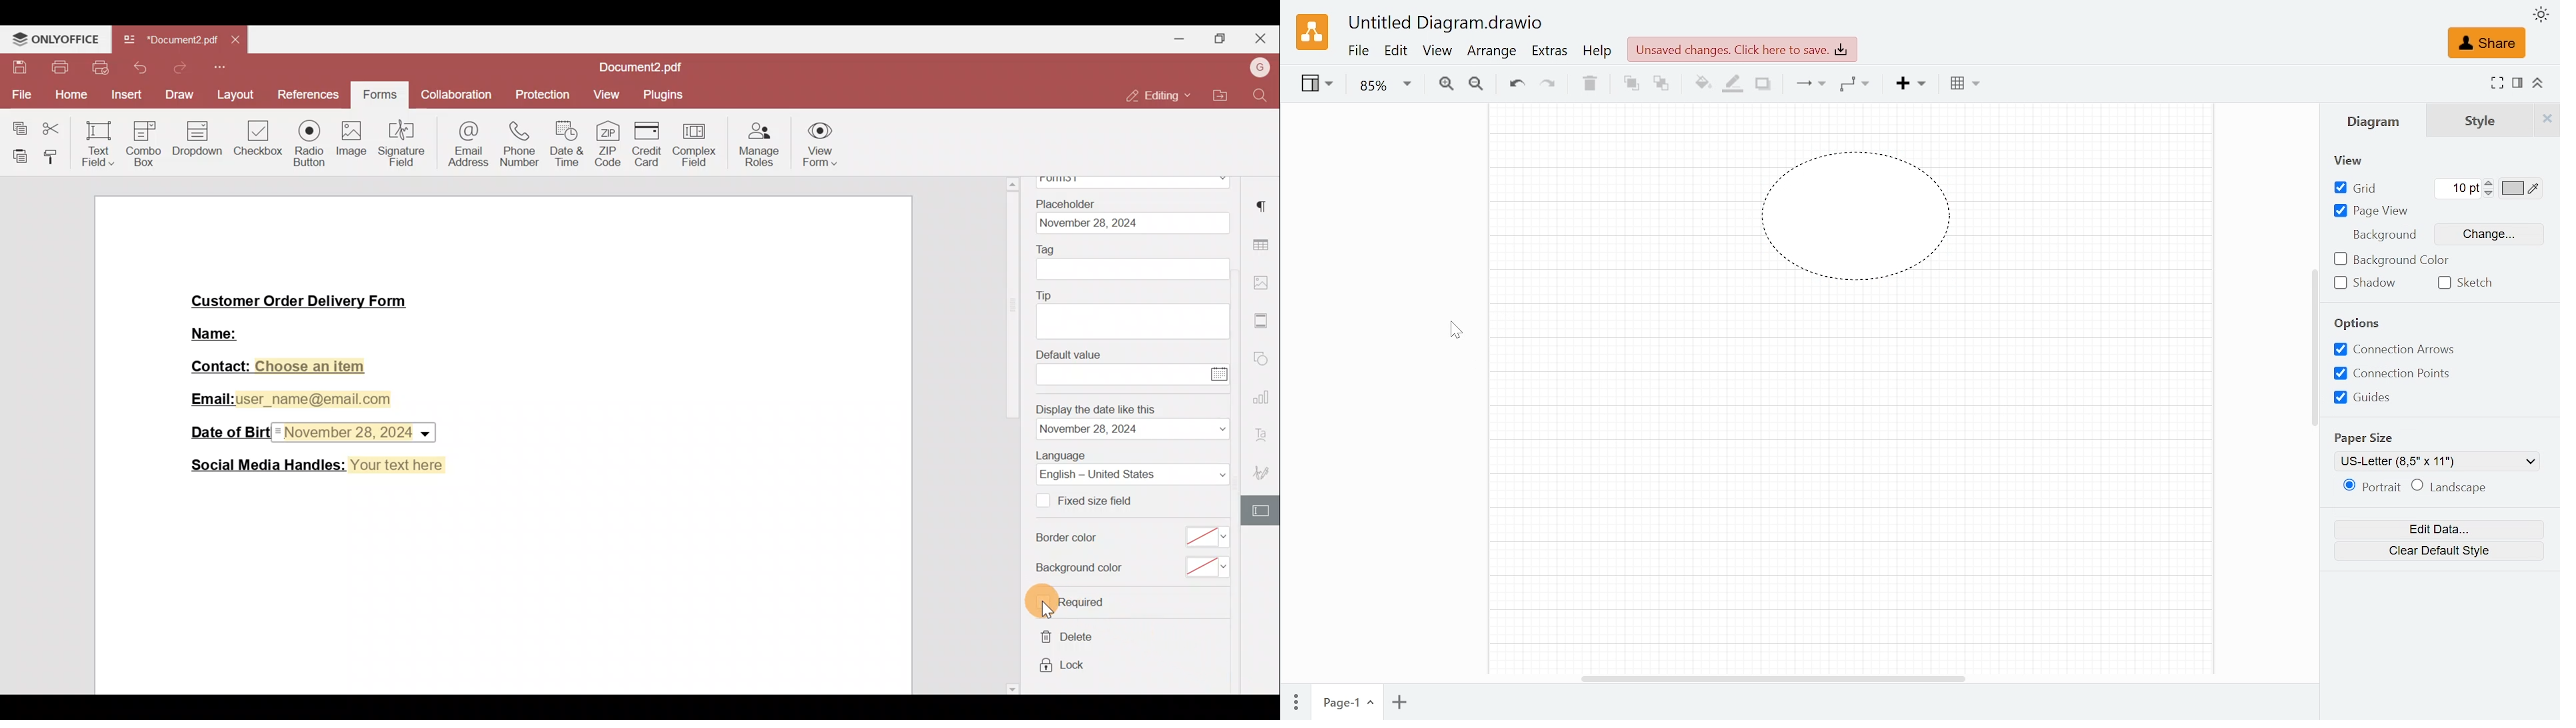 The height and width of the screenshot is (728, 2576). What do you see at coordinates (16, 65) in the screenshot?
I see `Save` at bounding box center [16, 65].